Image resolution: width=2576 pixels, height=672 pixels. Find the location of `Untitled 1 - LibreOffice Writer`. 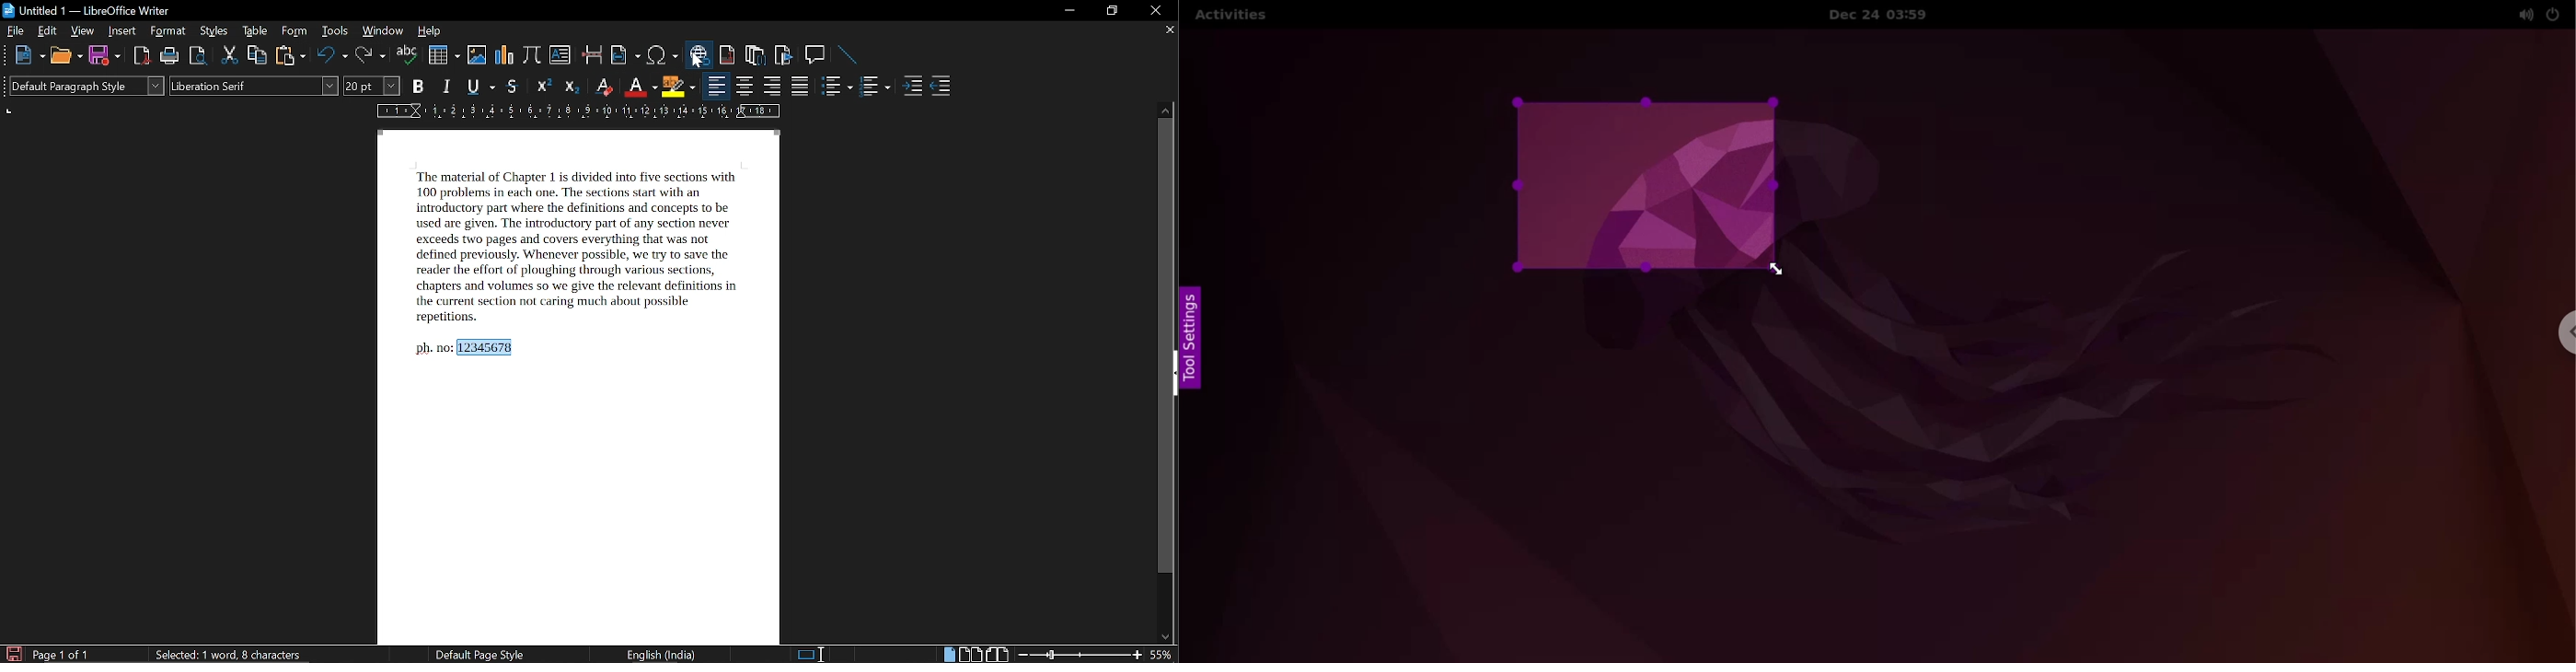

Untitled 1 - LibreOffice Writer is located at coordinates (88, 10).